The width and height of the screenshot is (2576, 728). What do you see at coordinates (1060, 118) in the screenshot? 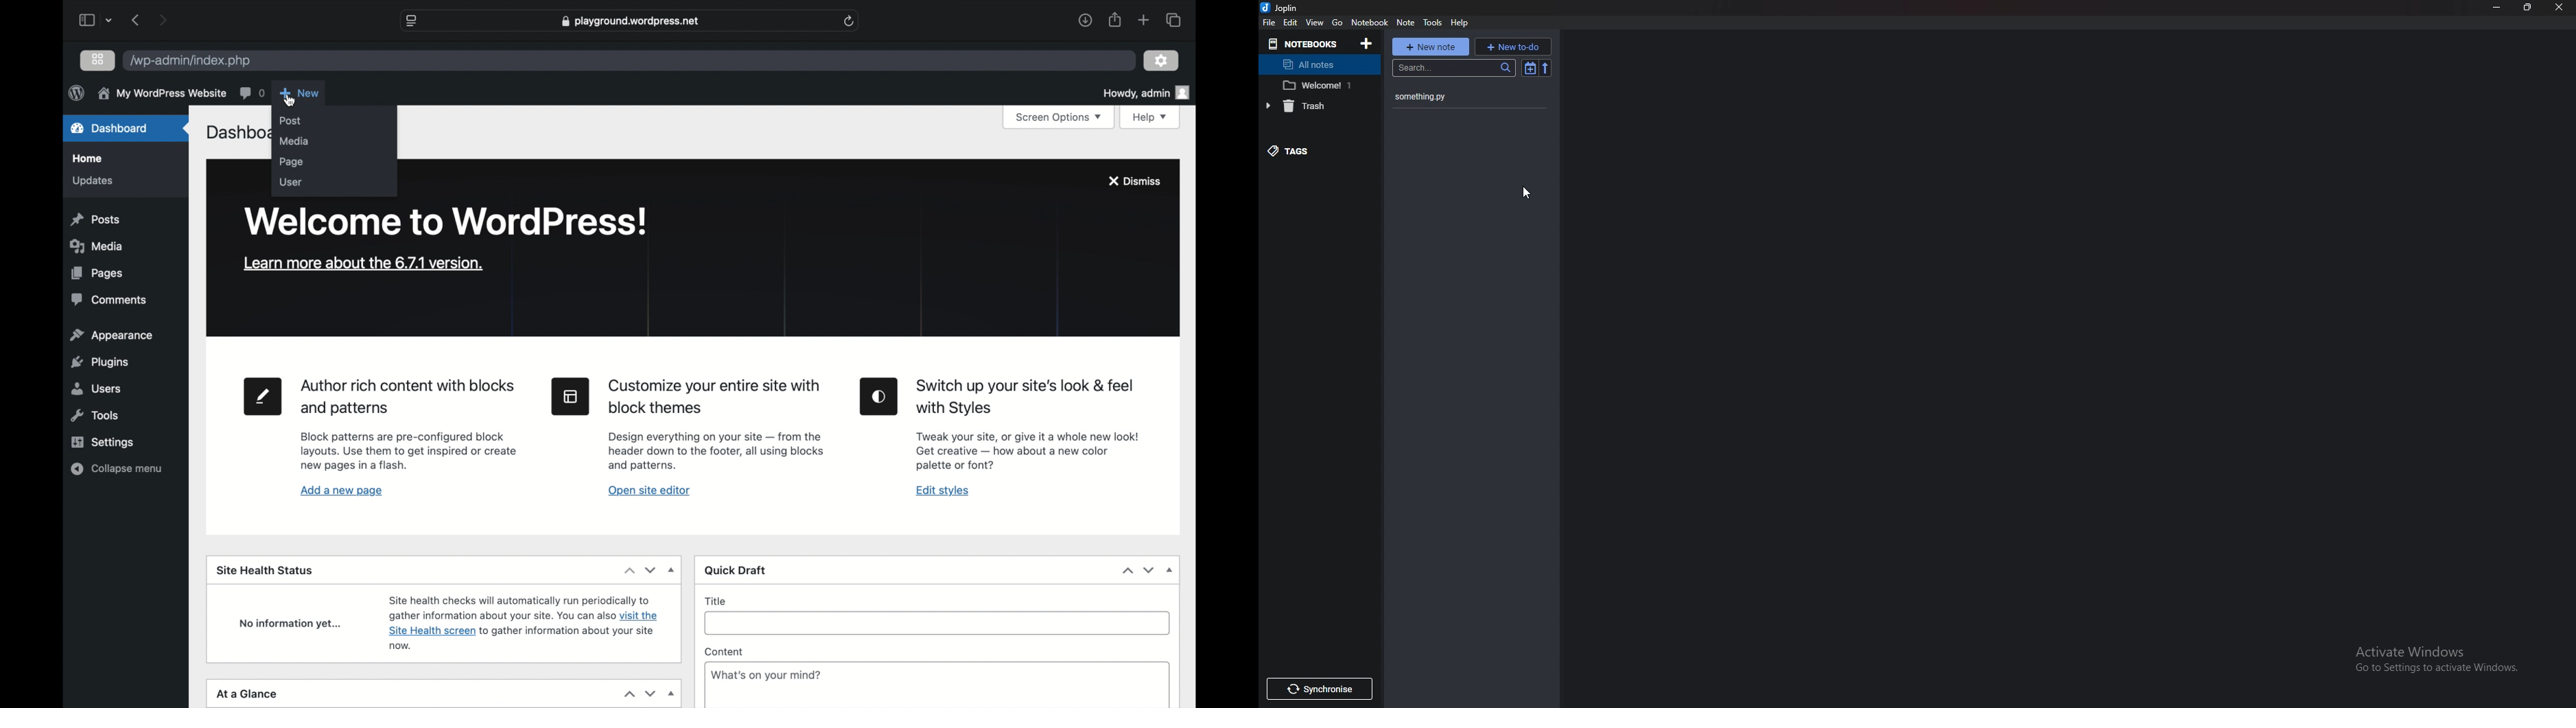
I see `screen option` at bounding box center [1060, 118].